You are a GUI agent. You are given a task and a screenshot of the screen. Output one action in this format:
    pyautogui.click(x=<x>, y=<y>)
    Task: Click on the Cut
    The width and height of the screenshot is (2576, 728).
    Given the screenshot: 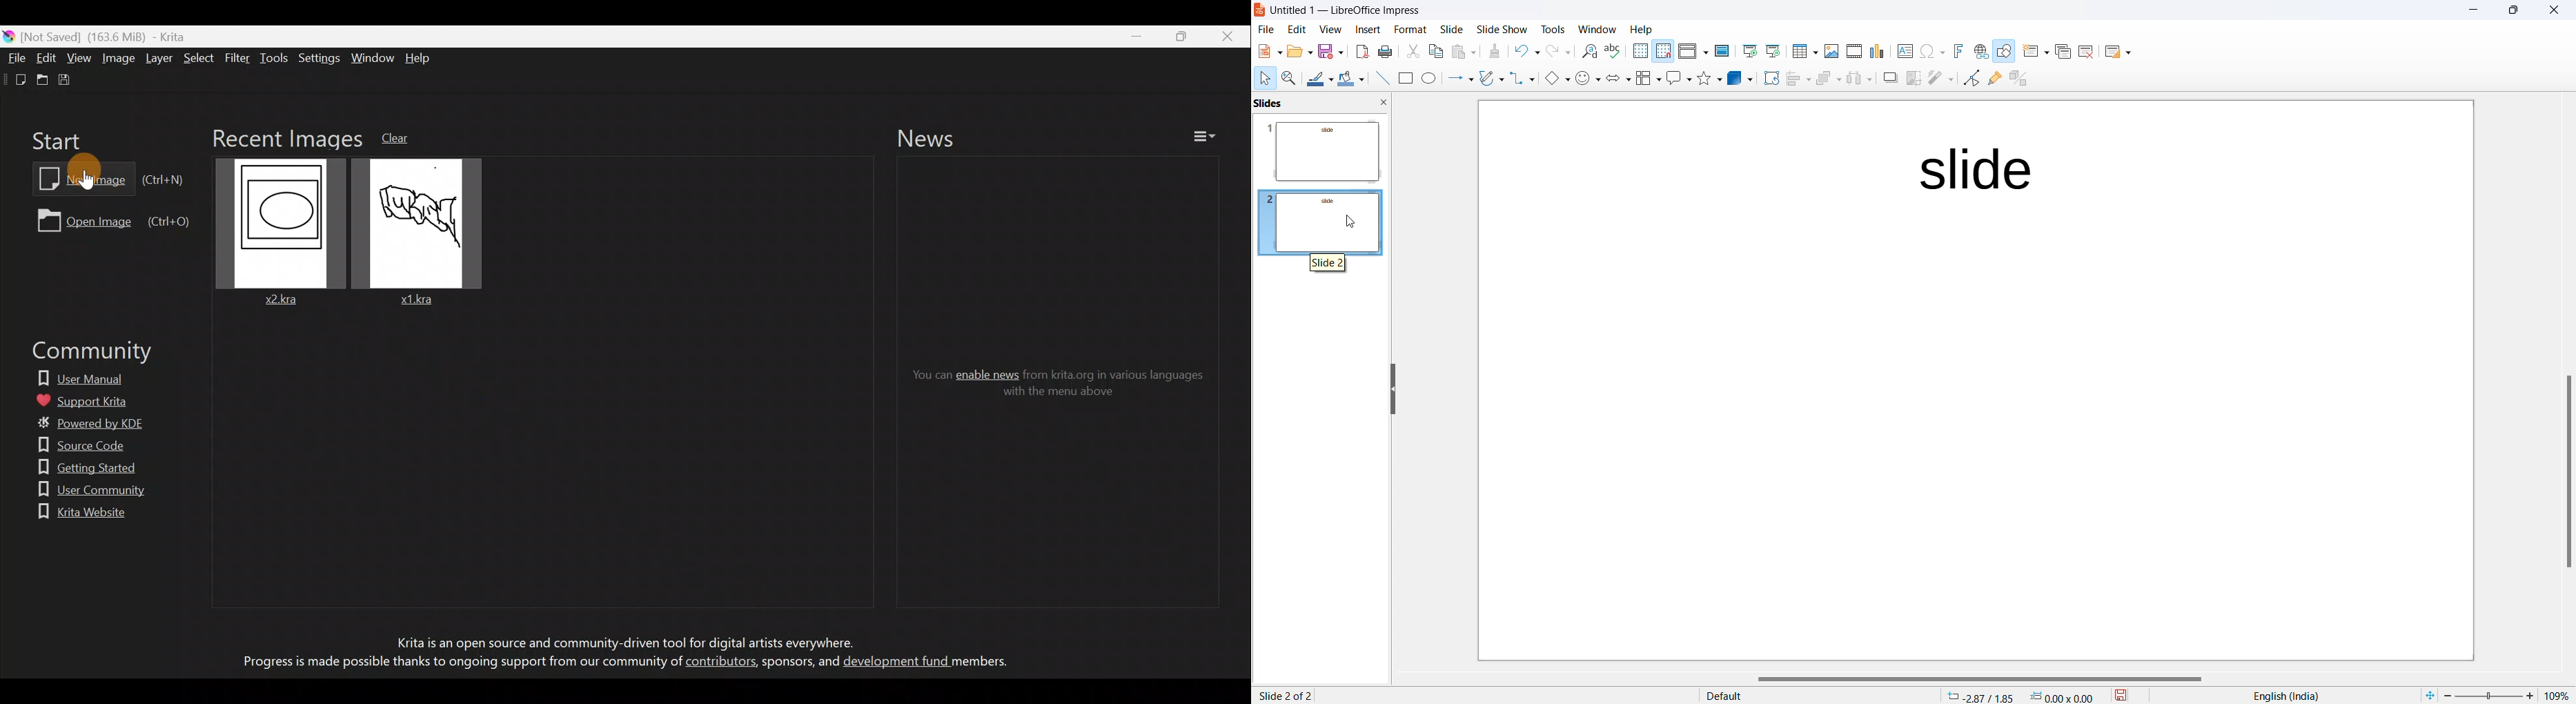 What is the action you would take?
    pyautogui.click(x=1411, y=50)
    